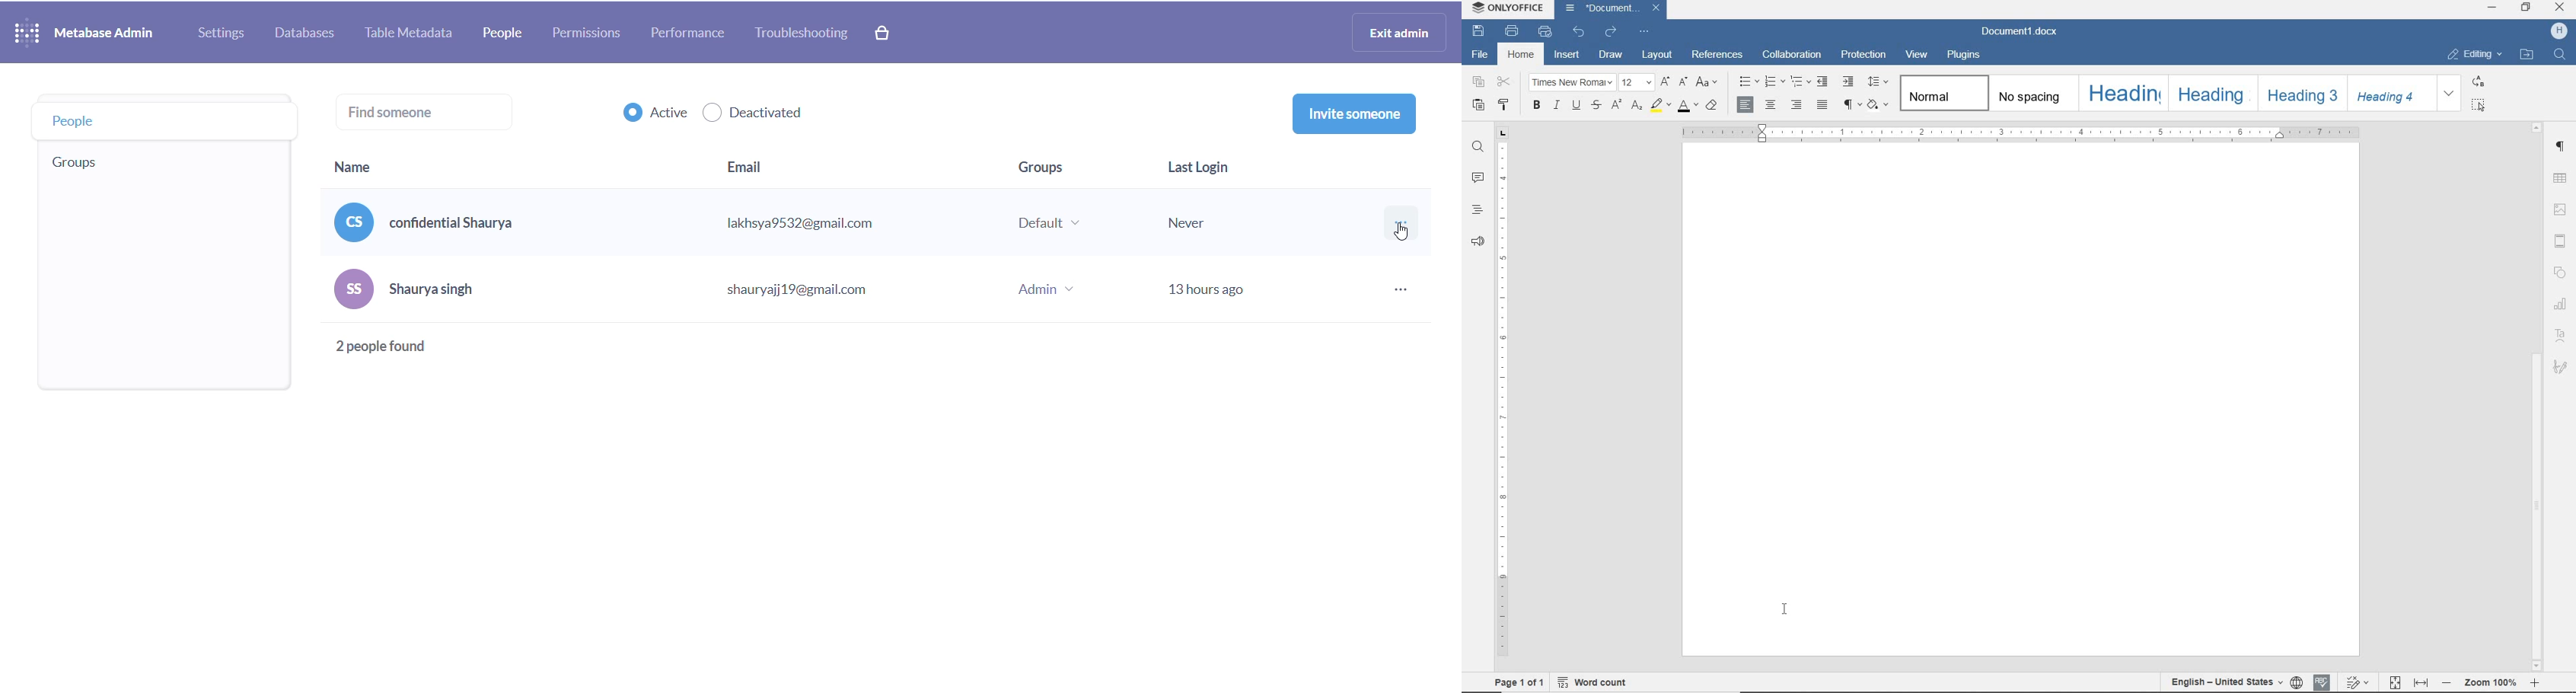 This screenshot has width=2576, height=700. I want to click on expand, so click(2448, 92).